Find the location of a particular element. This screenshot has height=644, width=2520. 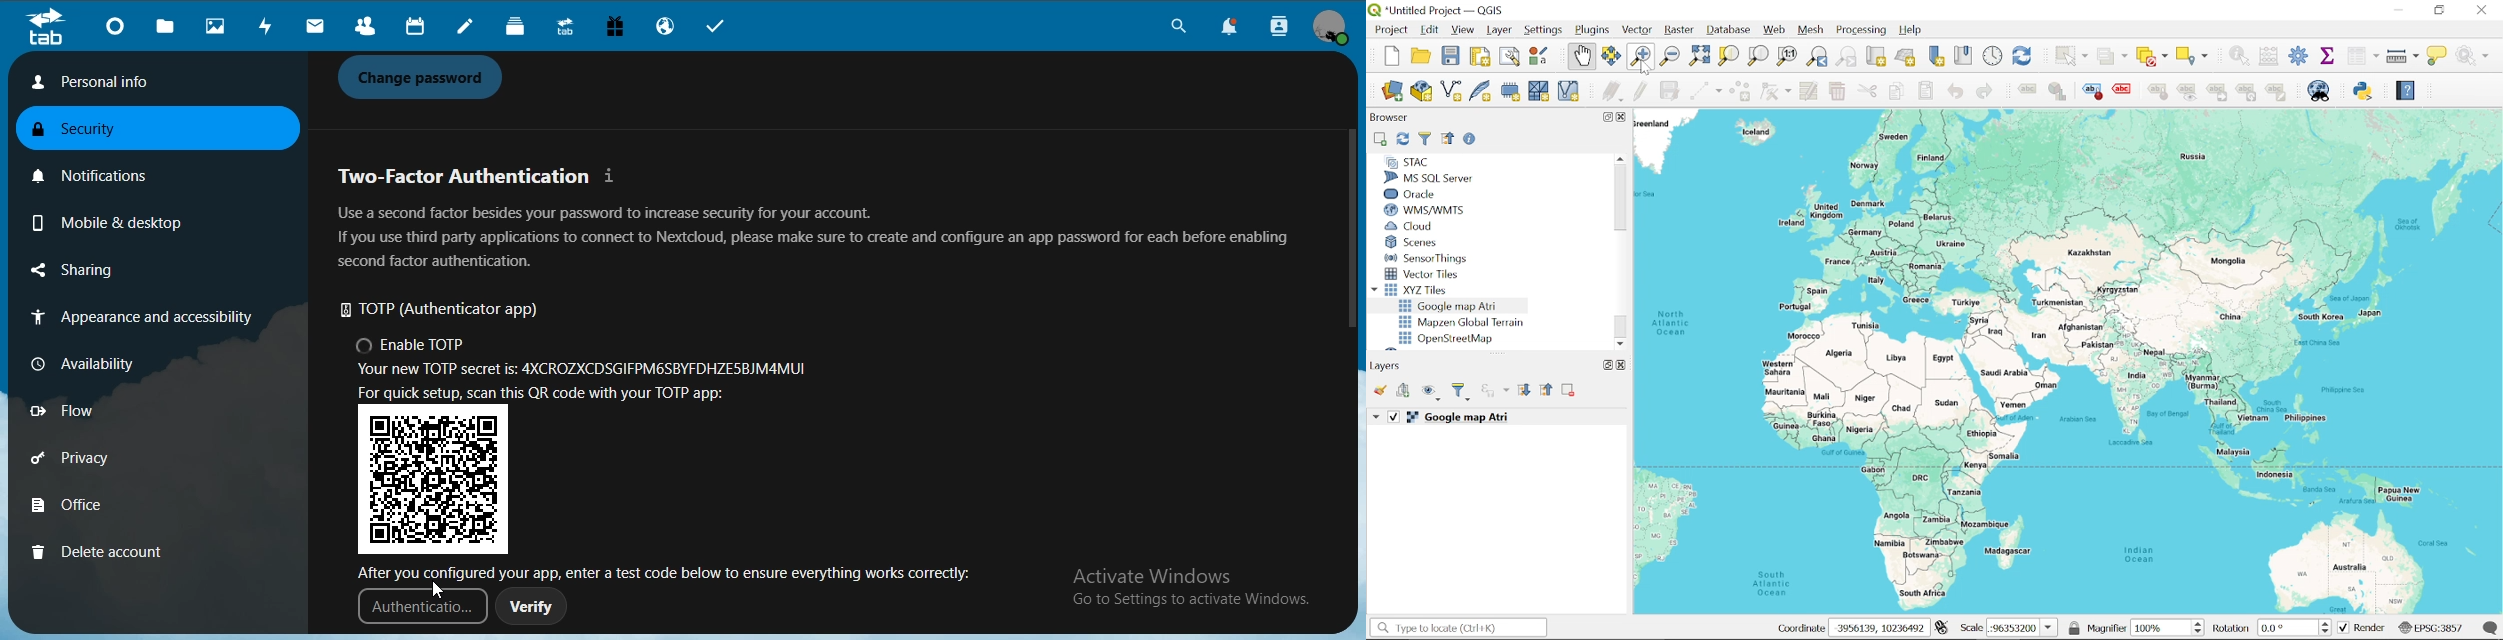

scan qr code is located at coordinates (554, 394).